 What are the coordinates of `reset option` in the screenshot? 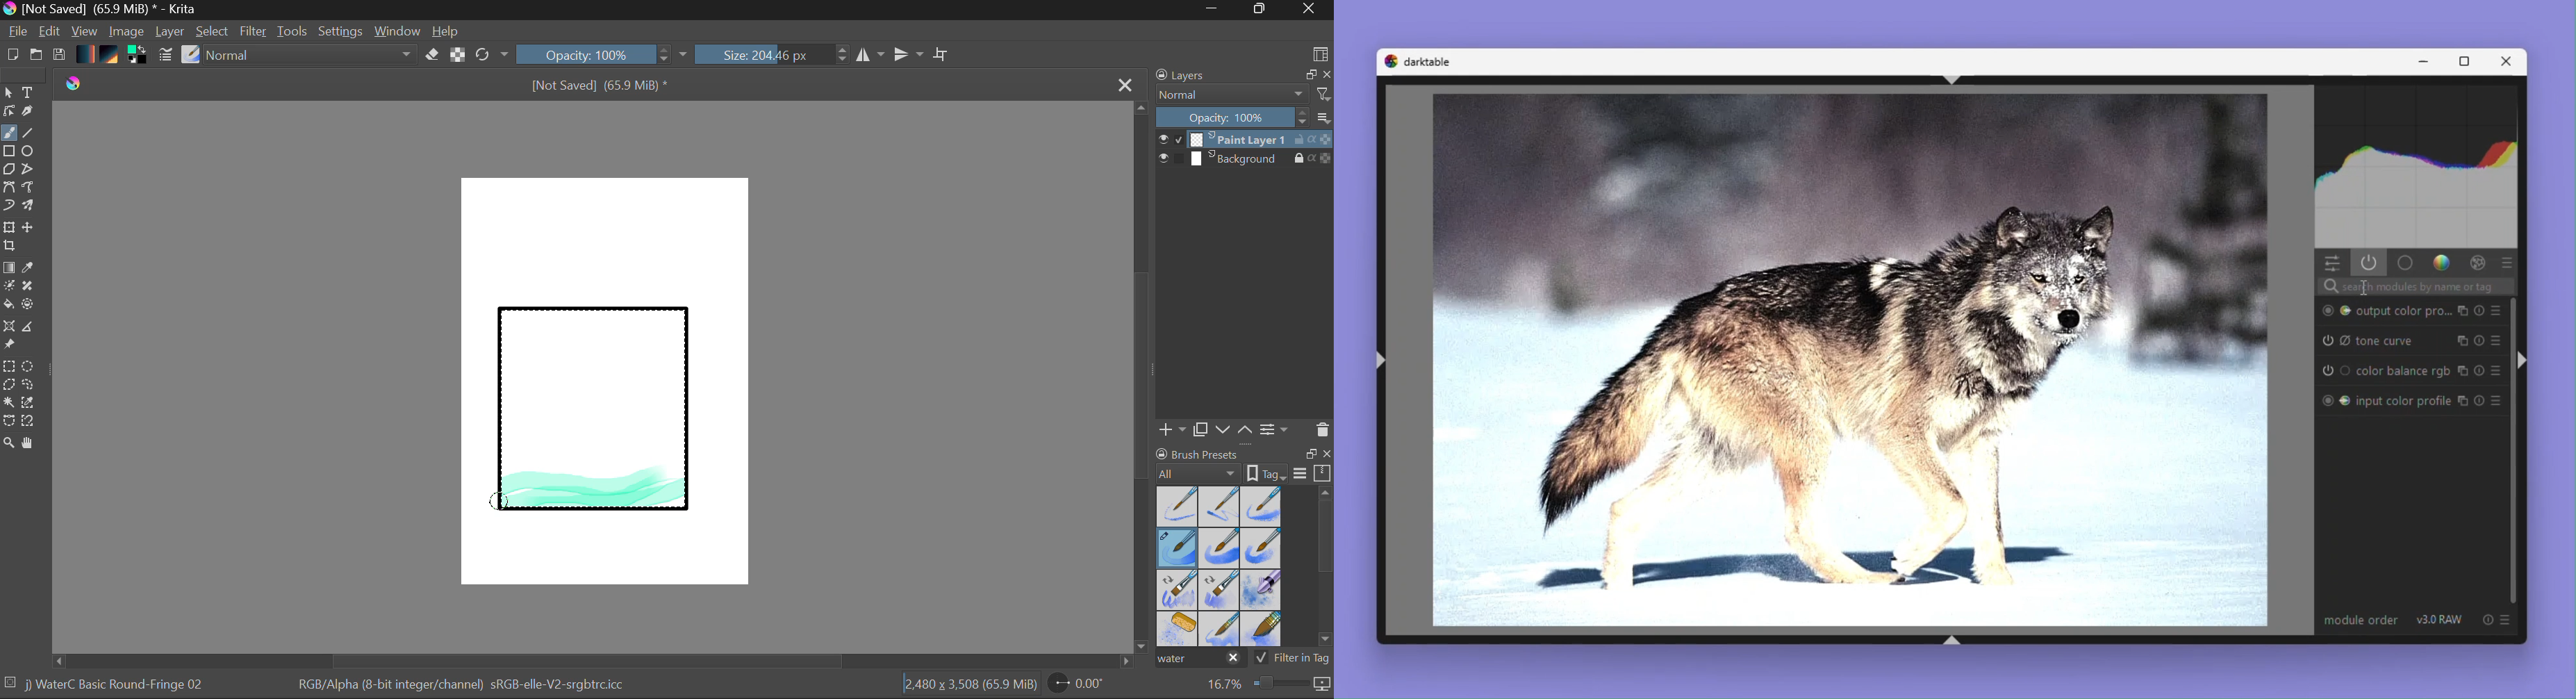 It's located at (2484, 619).